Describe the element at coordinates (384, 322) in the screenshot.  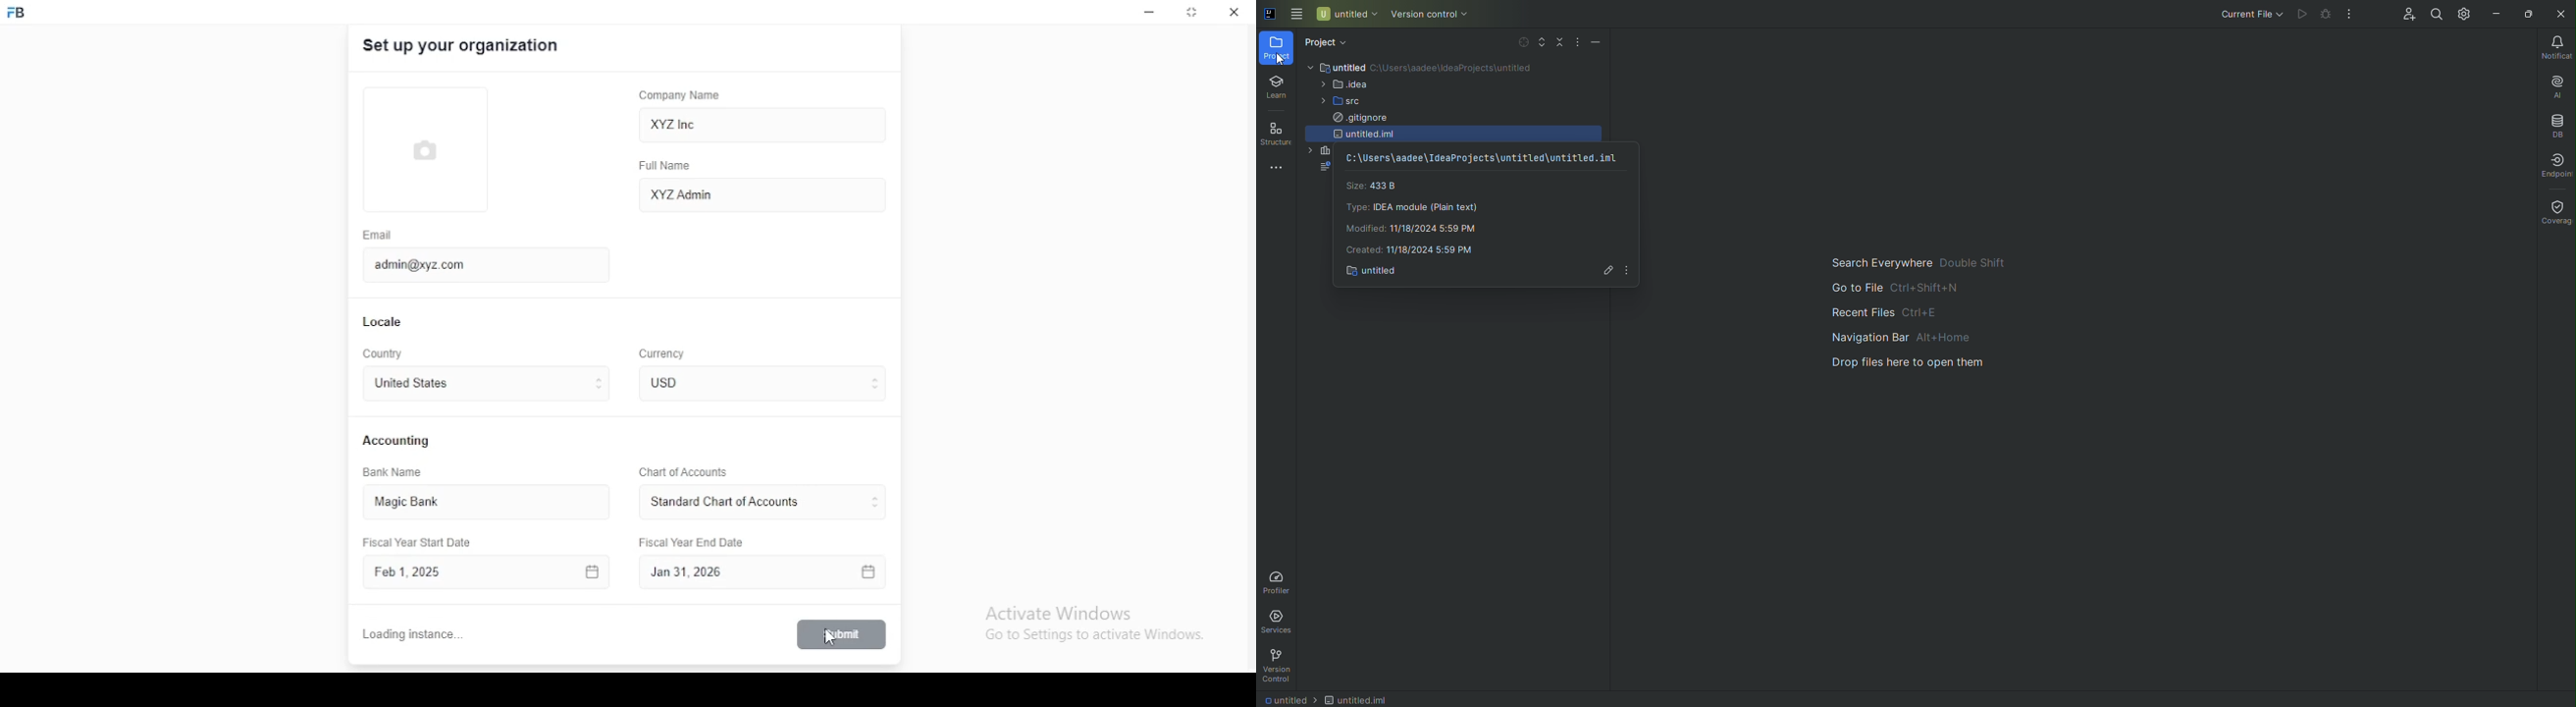
I see `locale` at that location.